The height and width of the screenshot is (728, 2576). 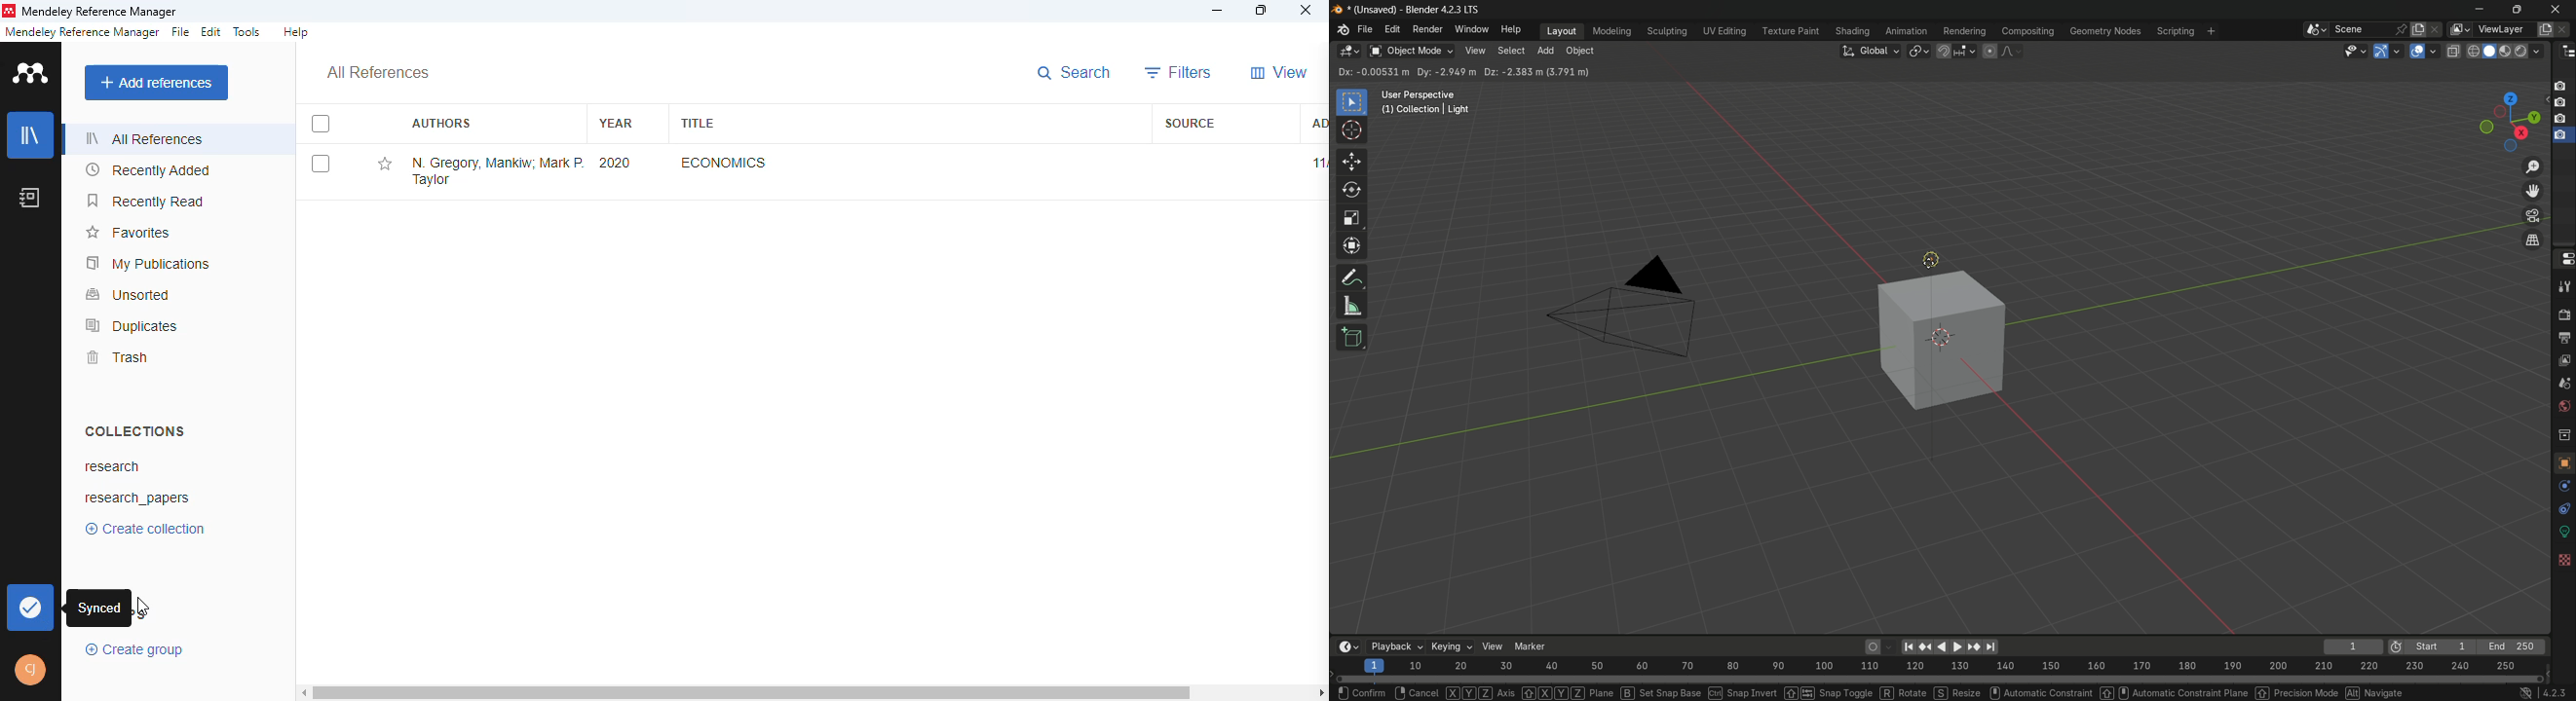 What do you see at coordinates (1879, 646) in the screenshot?
I see `auto keyframing` at bounding box center [1879, 646].